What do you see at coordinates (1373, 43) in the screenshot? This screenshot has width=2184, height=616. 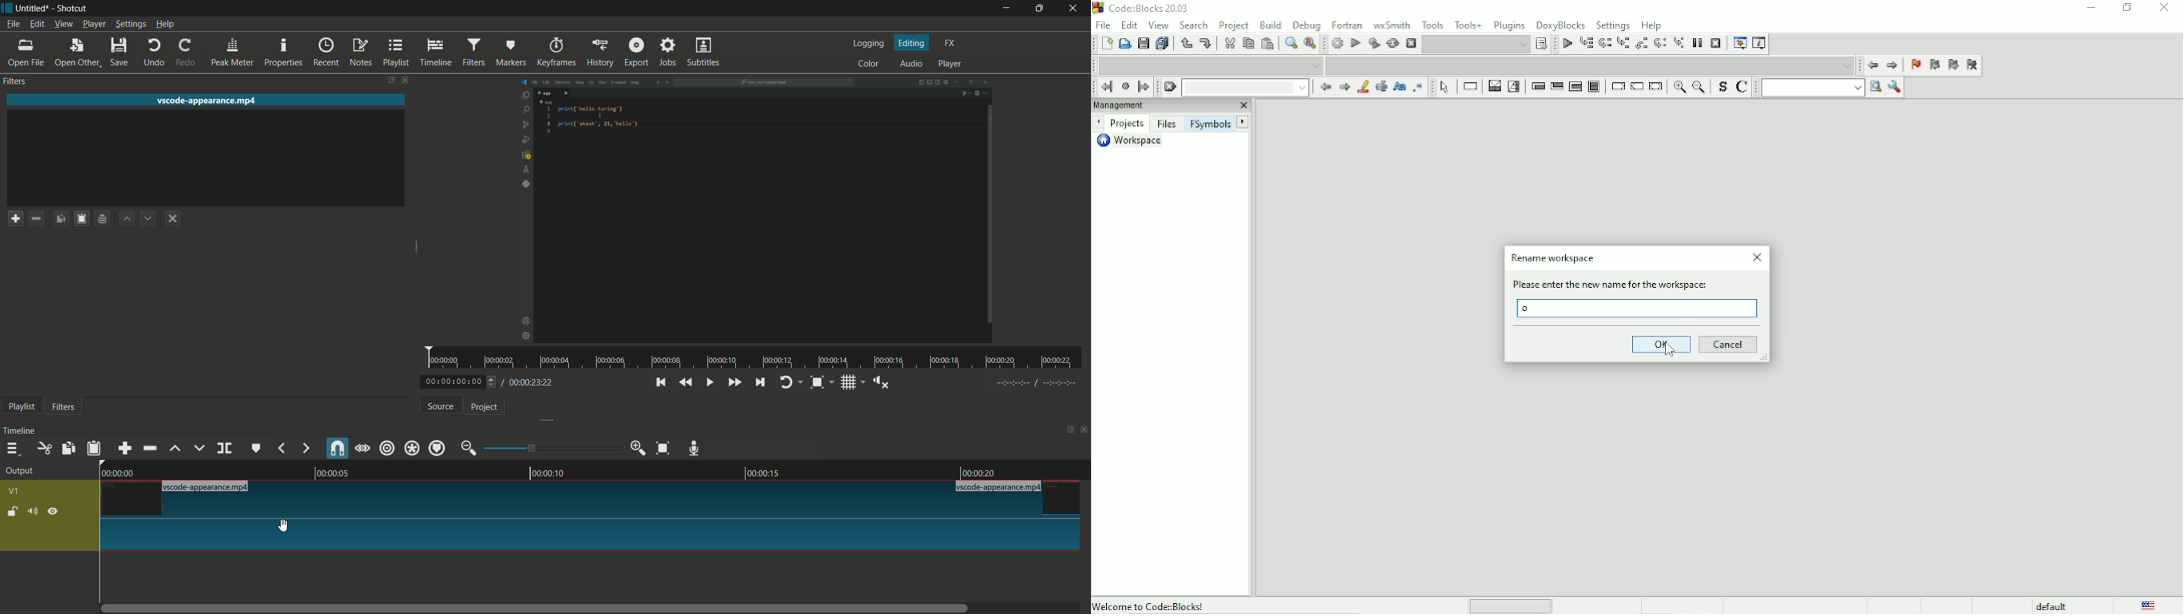 I see `Build and run` at bounding box center [1373, 43].